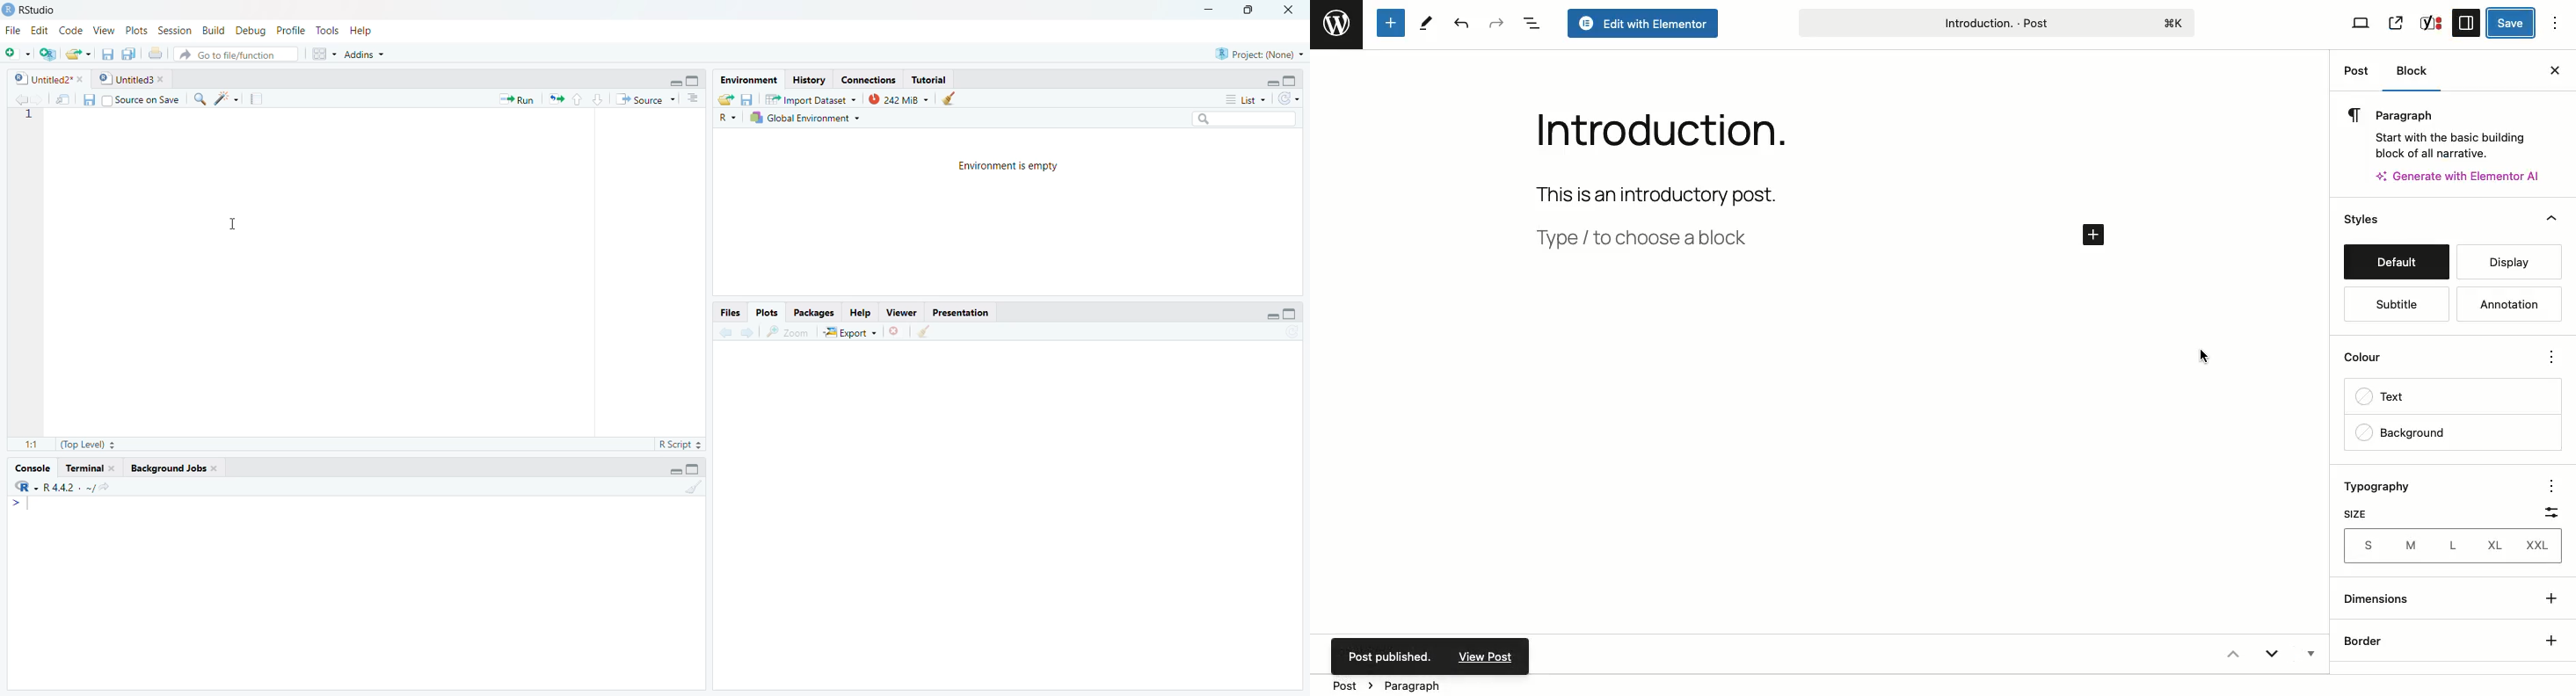 This screenshot has width=2576, height=700. I want to click on Plots., so click(767, 312).